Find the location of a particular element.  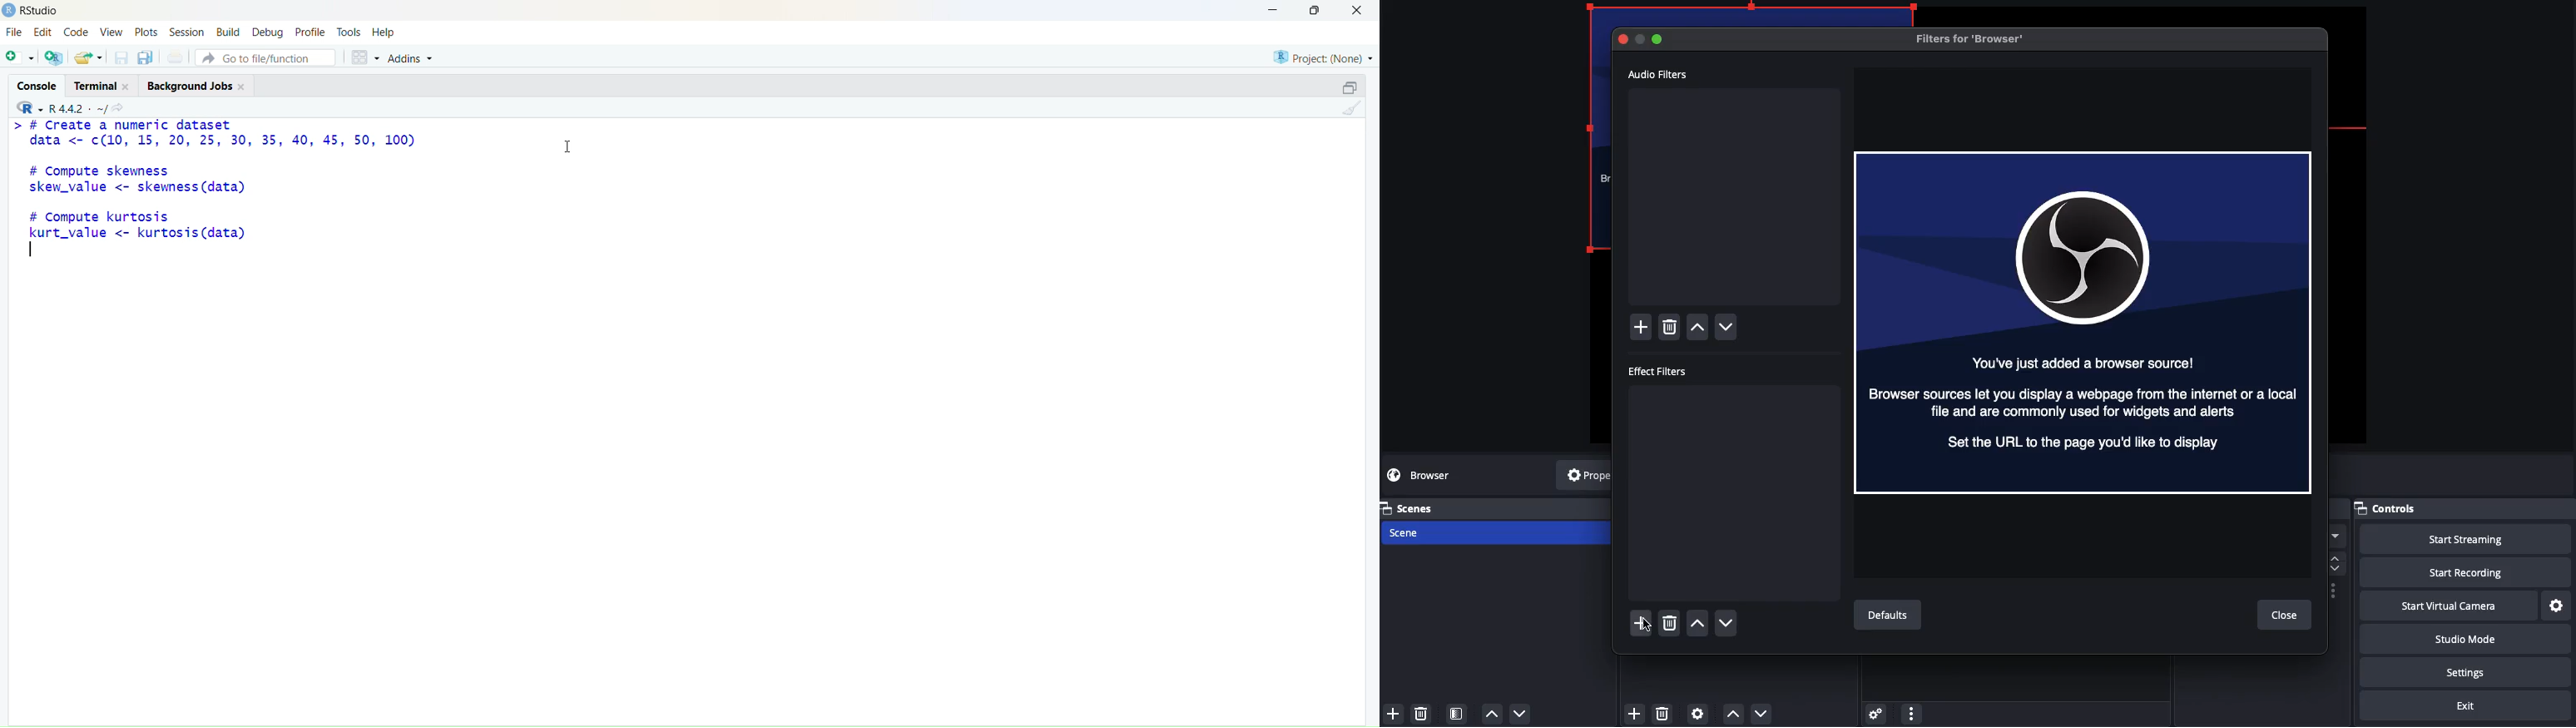

Build is located at coordinates (228, 31).